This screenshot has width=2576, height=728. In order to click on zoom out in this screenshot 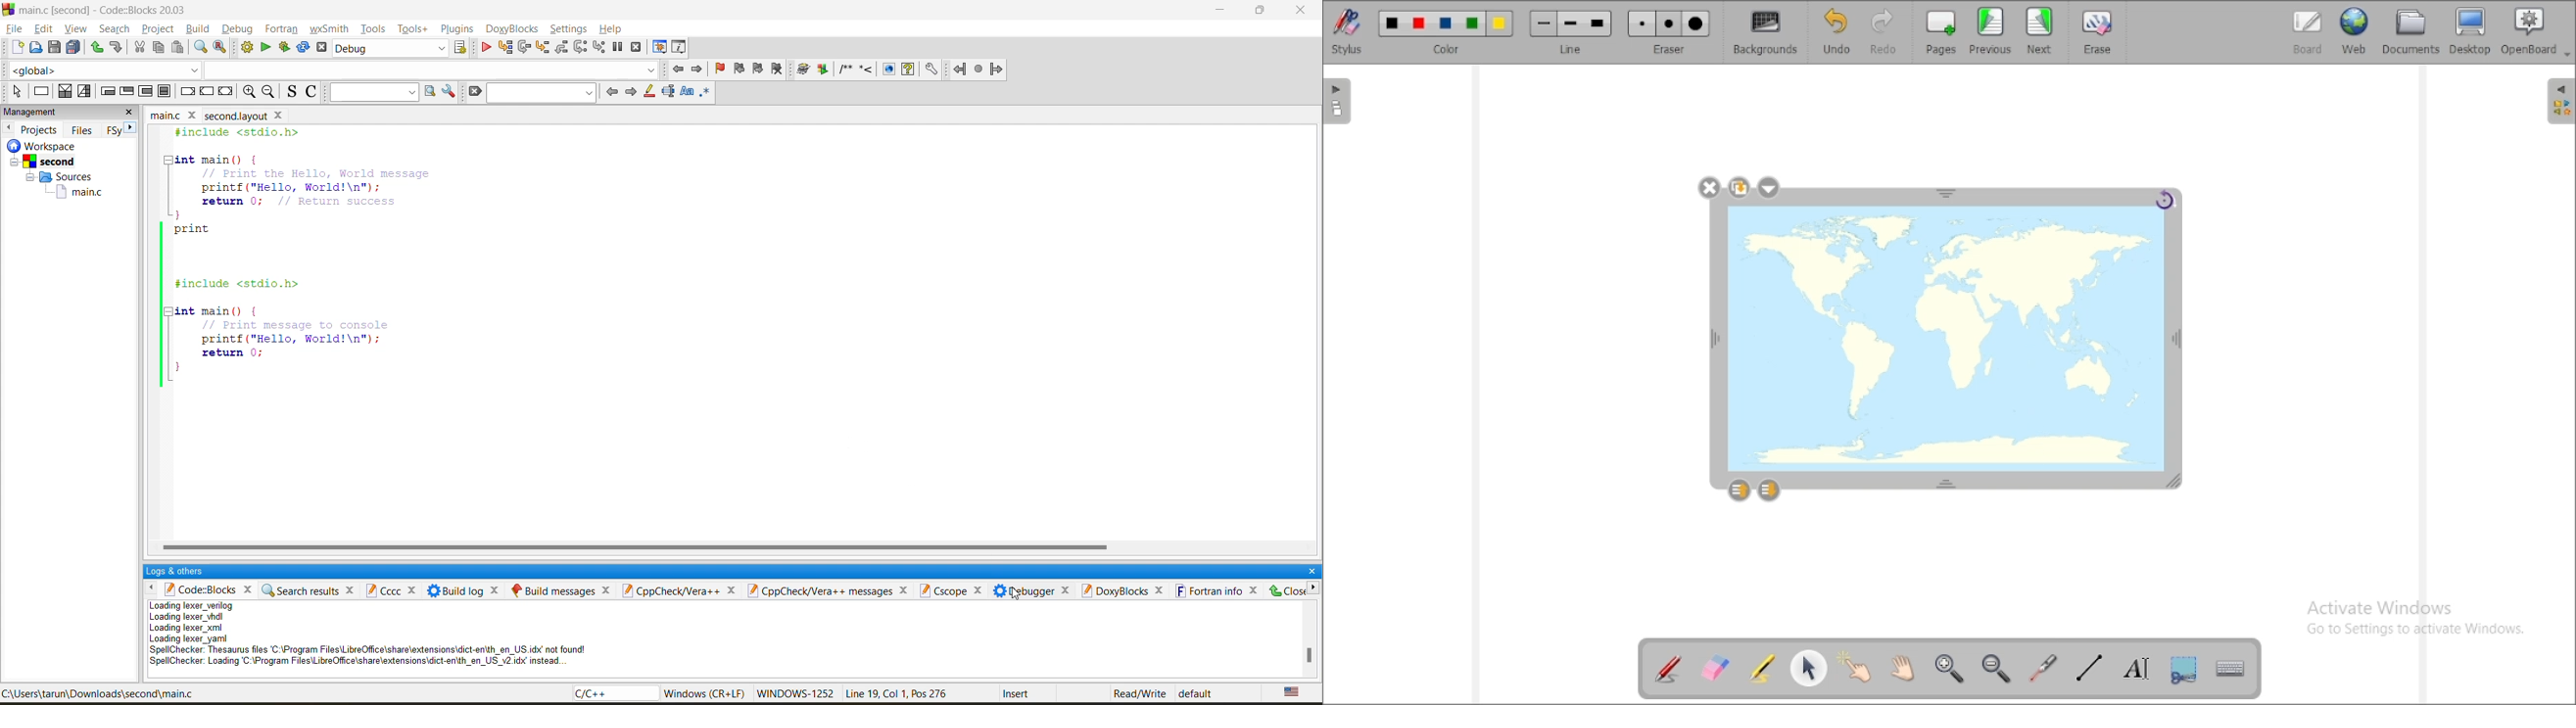, I will do `click(267, 93)`.